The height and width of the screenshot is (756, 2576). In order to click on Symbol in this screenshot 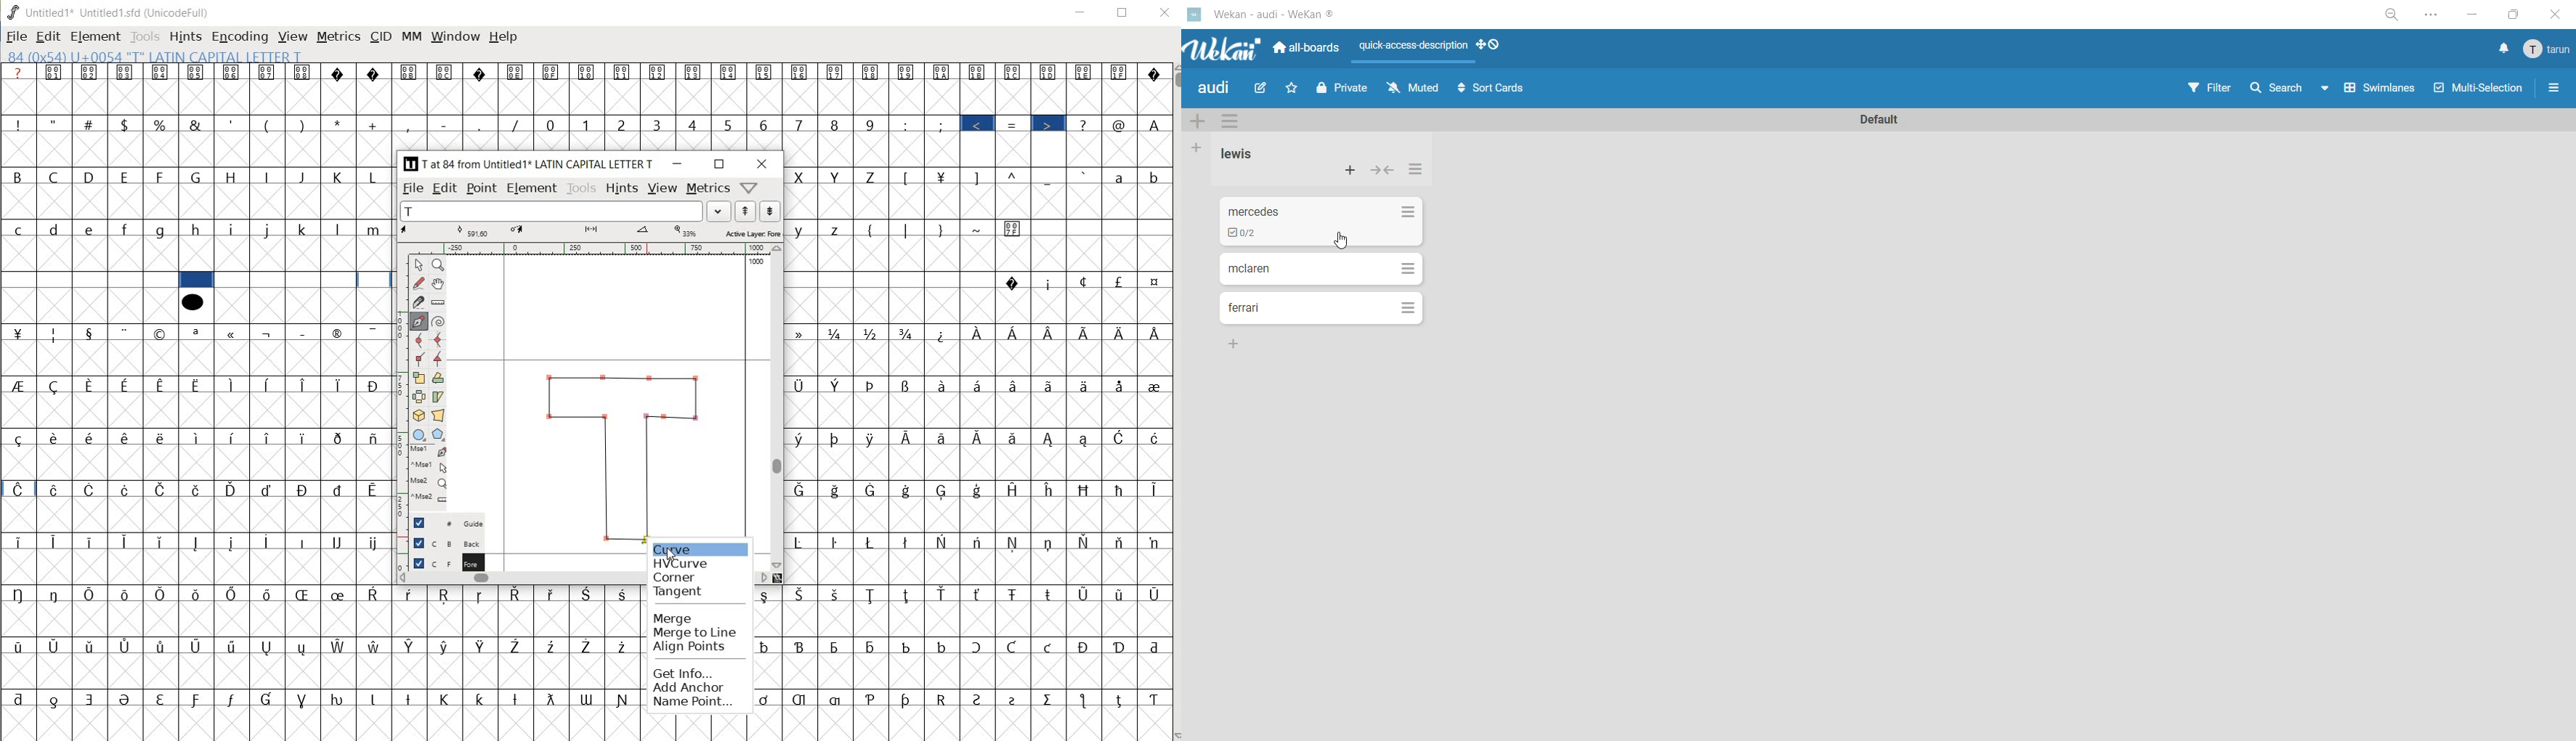, I will do `click(482, 72)`.